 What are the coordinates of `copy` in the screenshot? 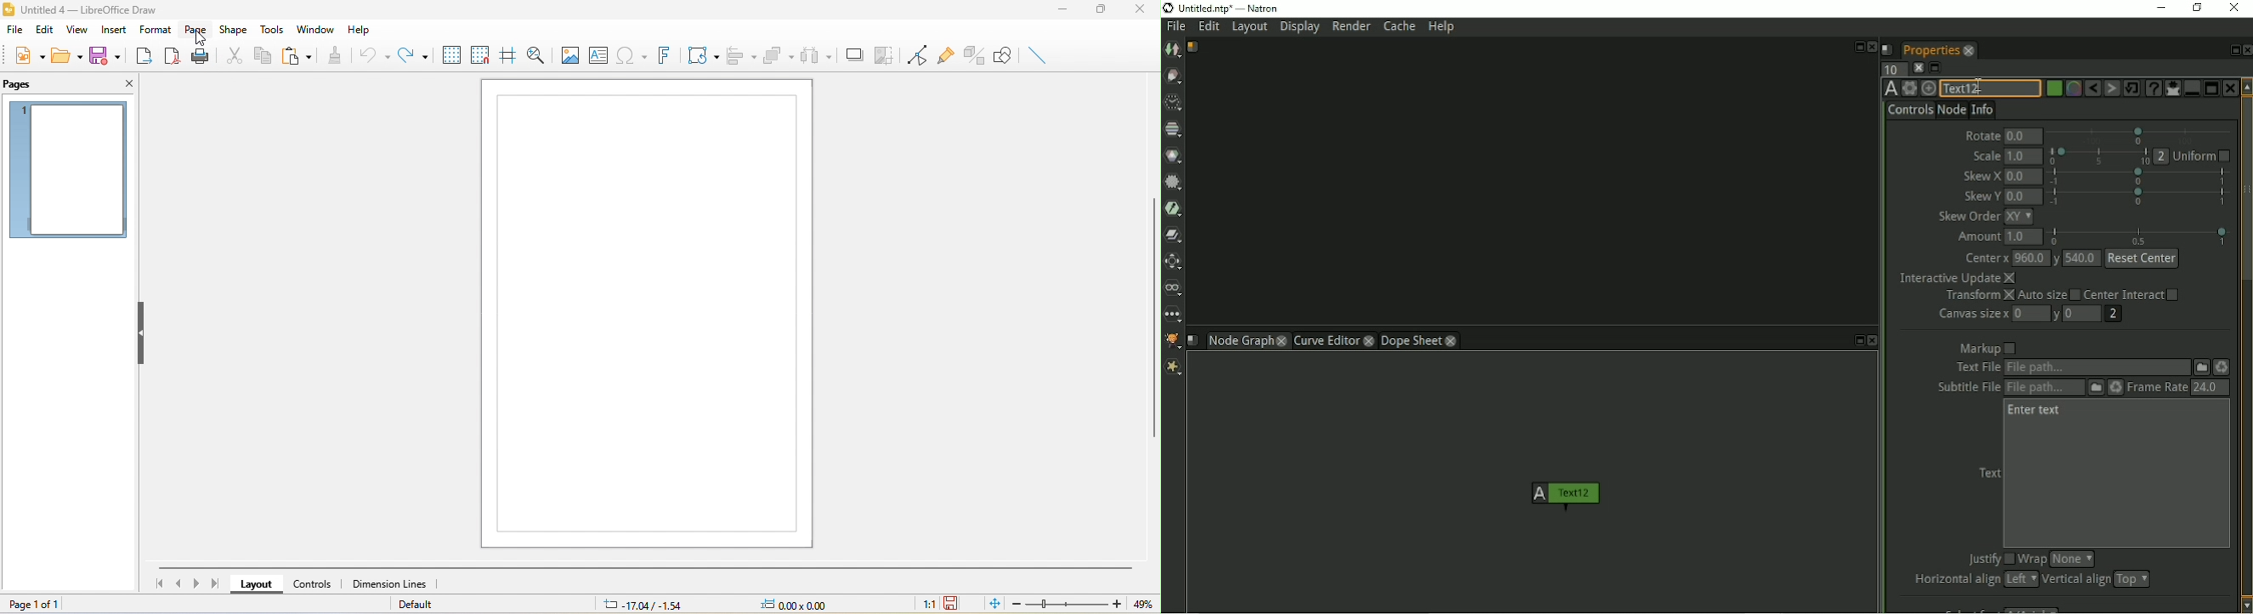 It's located at (262, 54).